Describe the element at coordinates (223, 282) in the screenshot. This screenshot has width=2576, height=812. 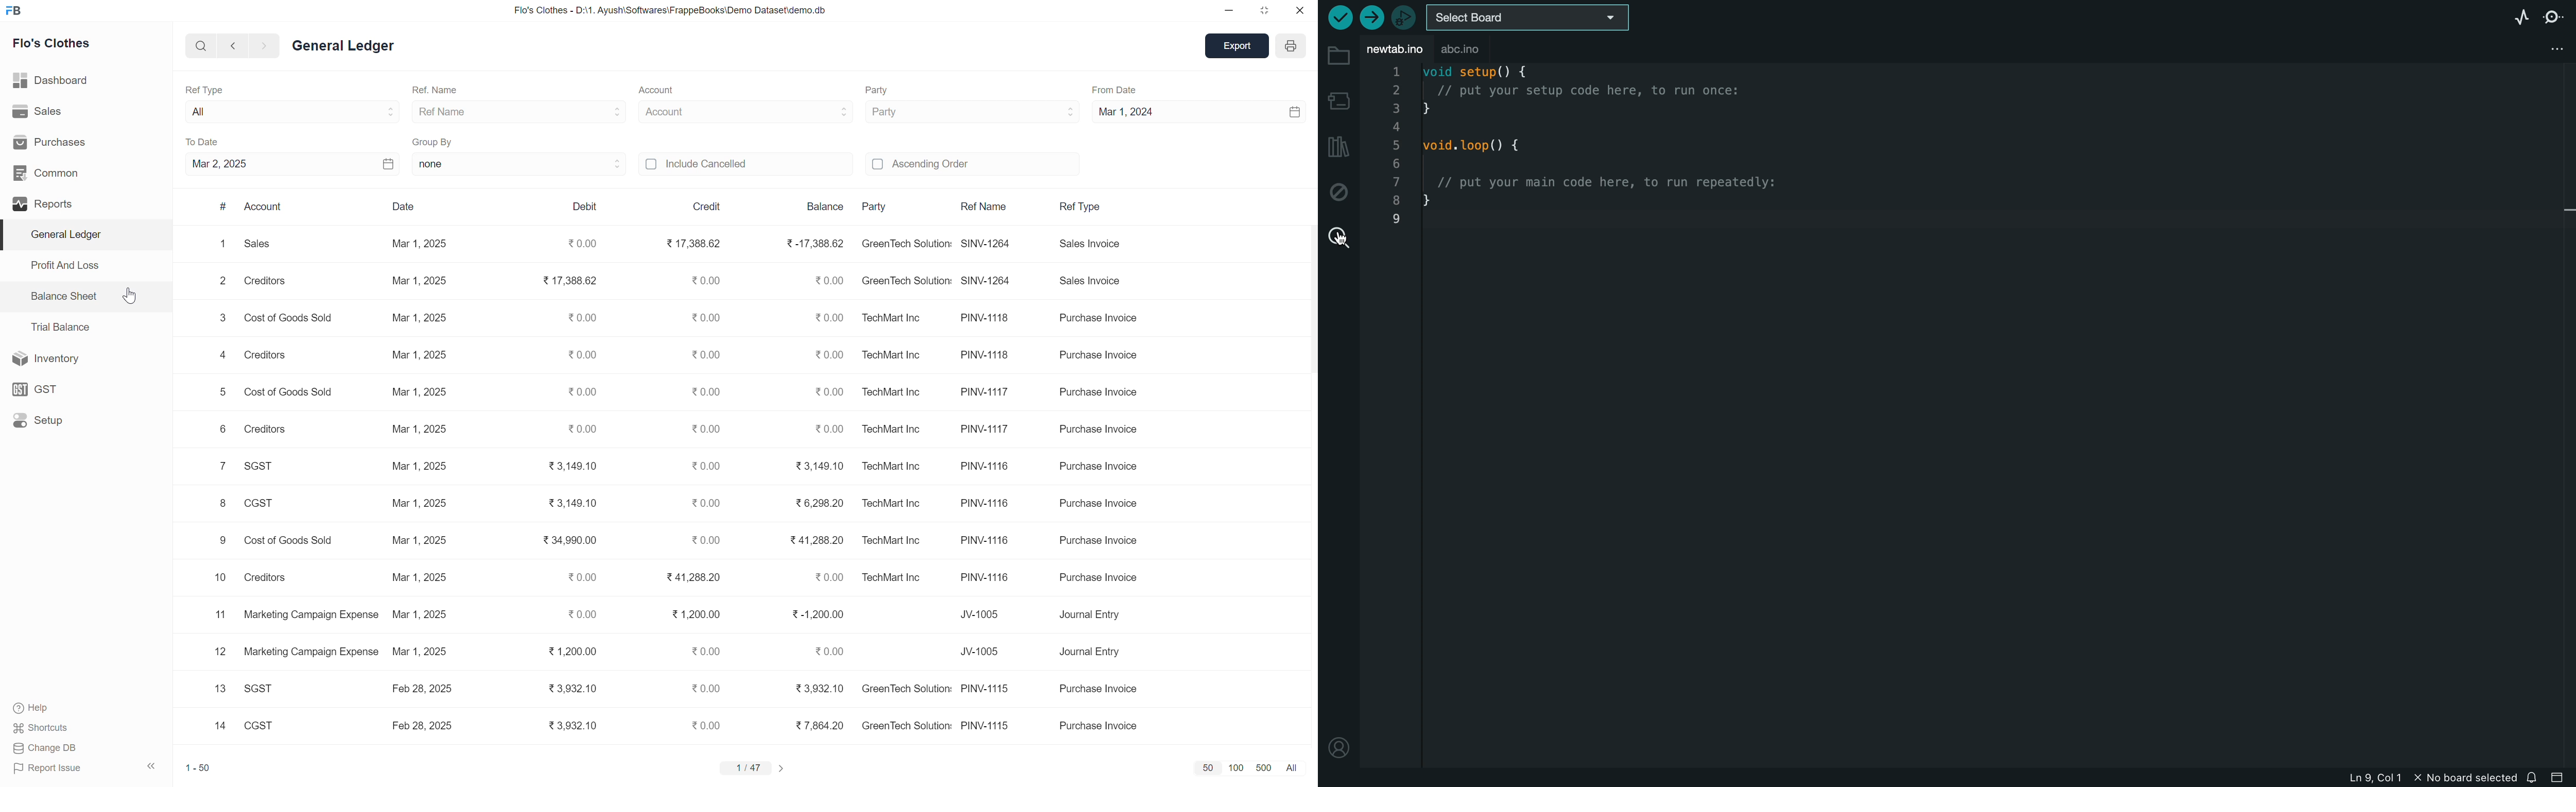
I see `2` at that location.